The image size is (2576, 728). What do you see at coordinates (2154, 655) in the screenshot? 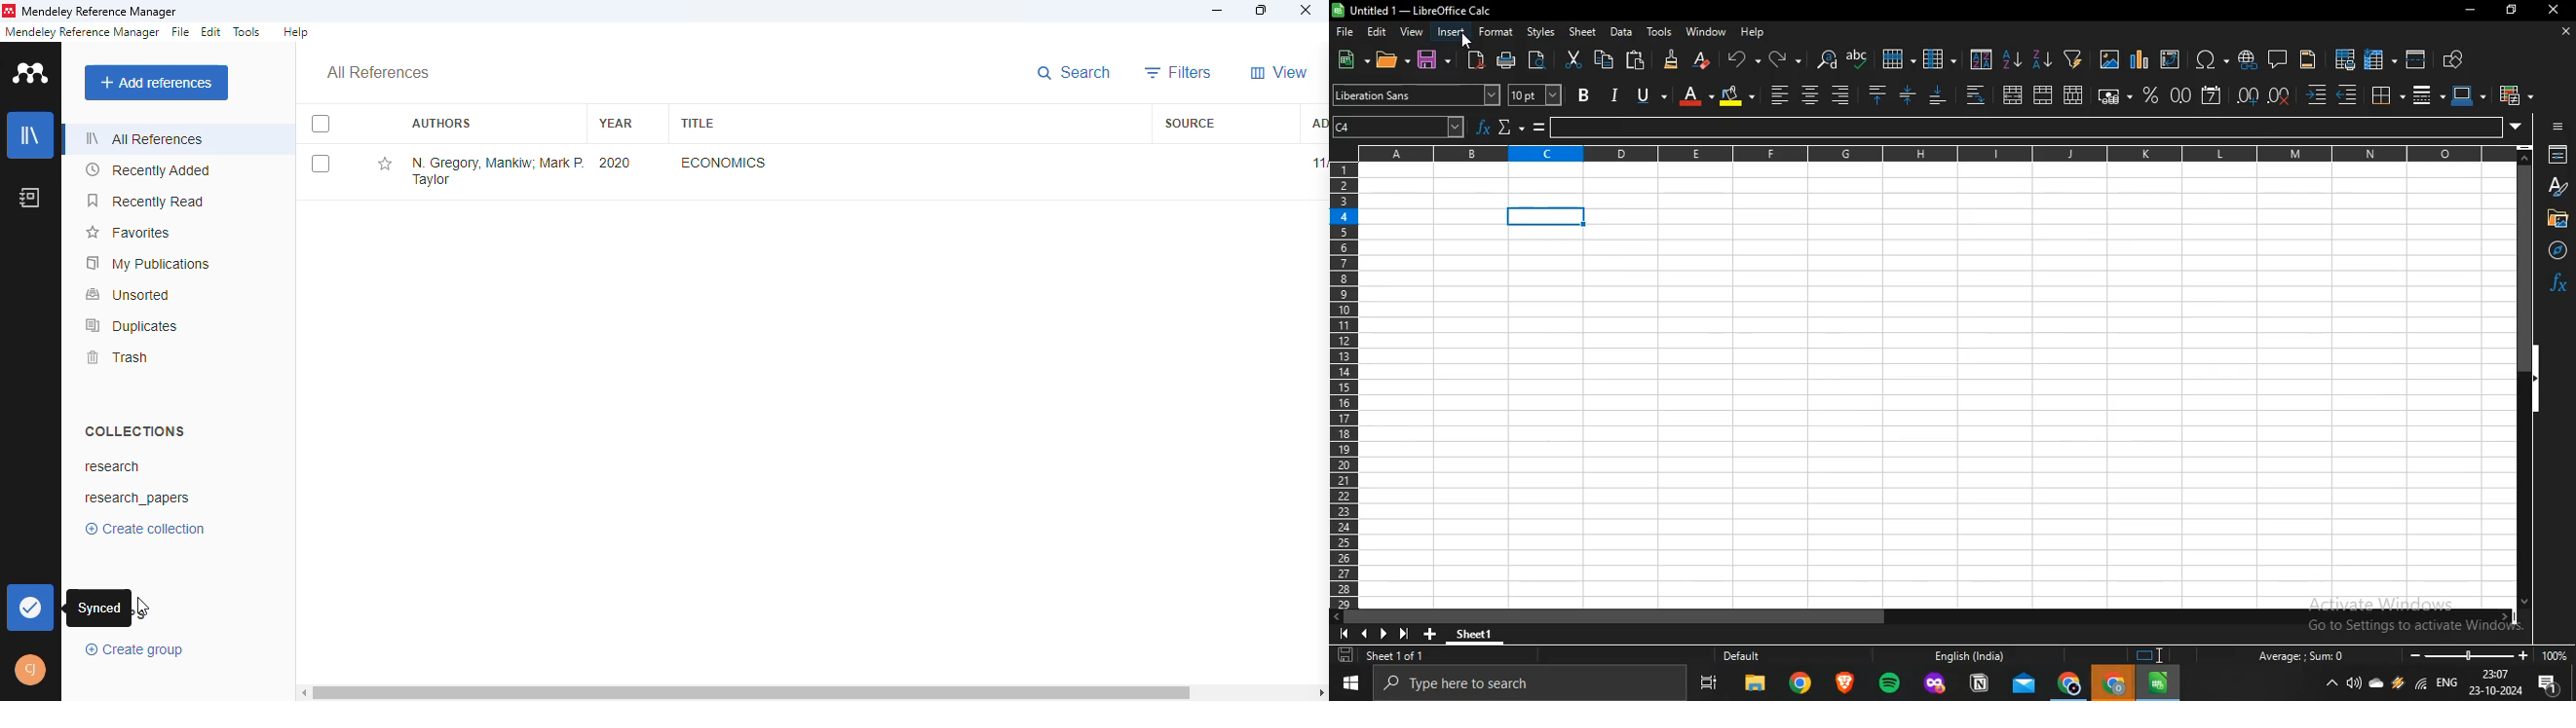
I see `icon` at bounding box center [2154, 655].